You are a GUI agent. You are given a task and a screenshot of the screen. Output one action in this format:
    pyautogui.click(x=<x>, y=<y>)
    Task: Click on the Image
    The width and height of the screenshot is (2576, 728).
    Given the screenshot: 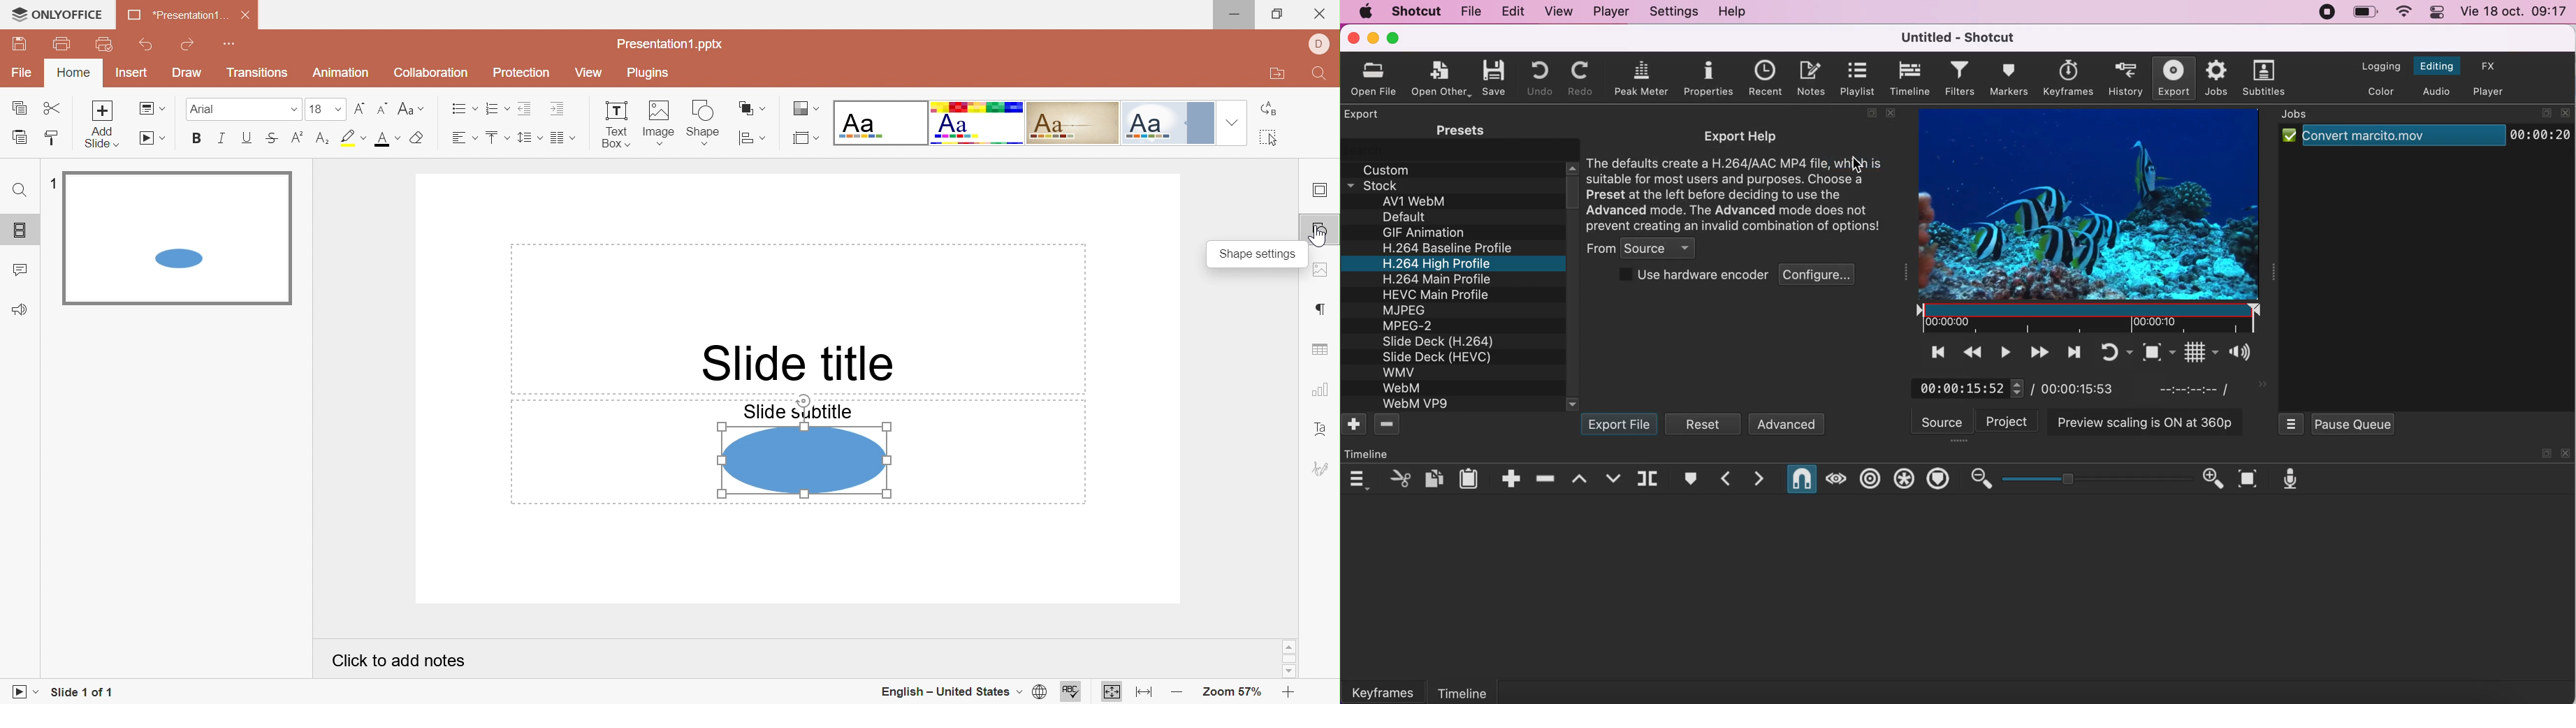 What is the action you would take?
    pyautogui.click(x=660, y=124)
    